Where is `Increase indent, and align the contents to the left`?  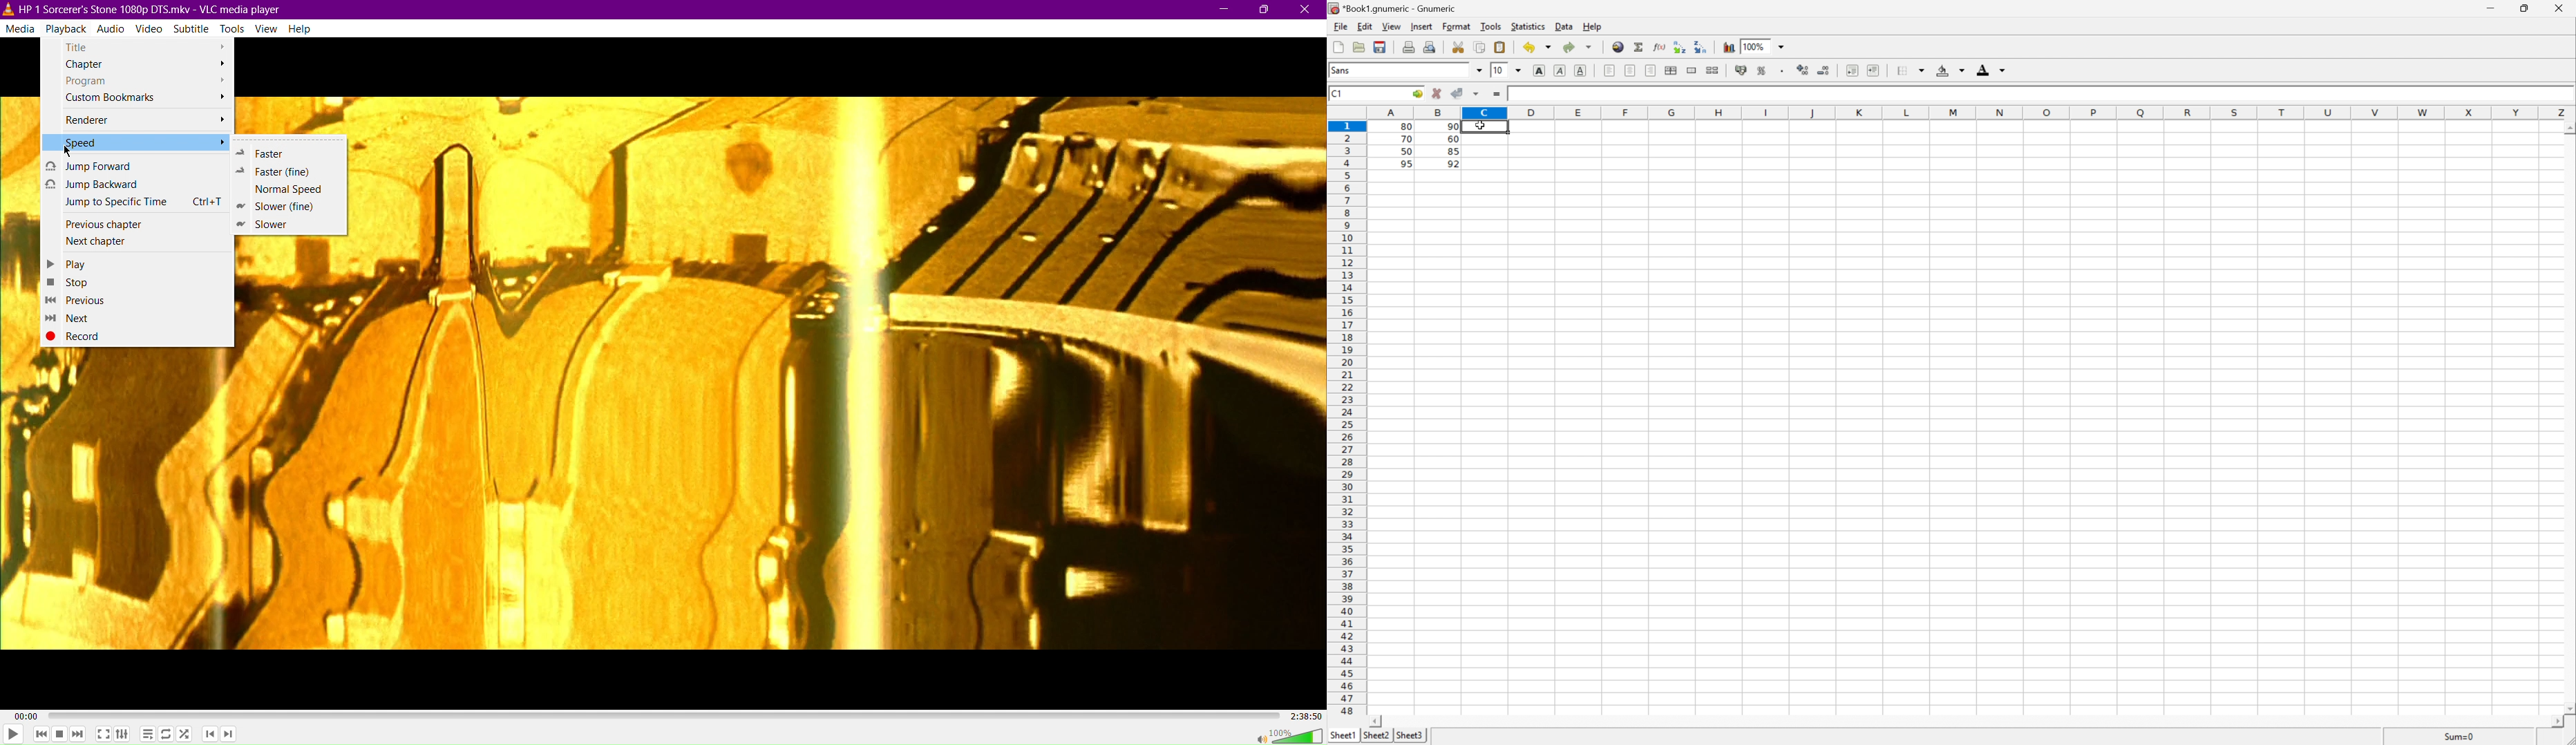 Increase indent, and align the contents to the left is located at coordinates (1852, 69).